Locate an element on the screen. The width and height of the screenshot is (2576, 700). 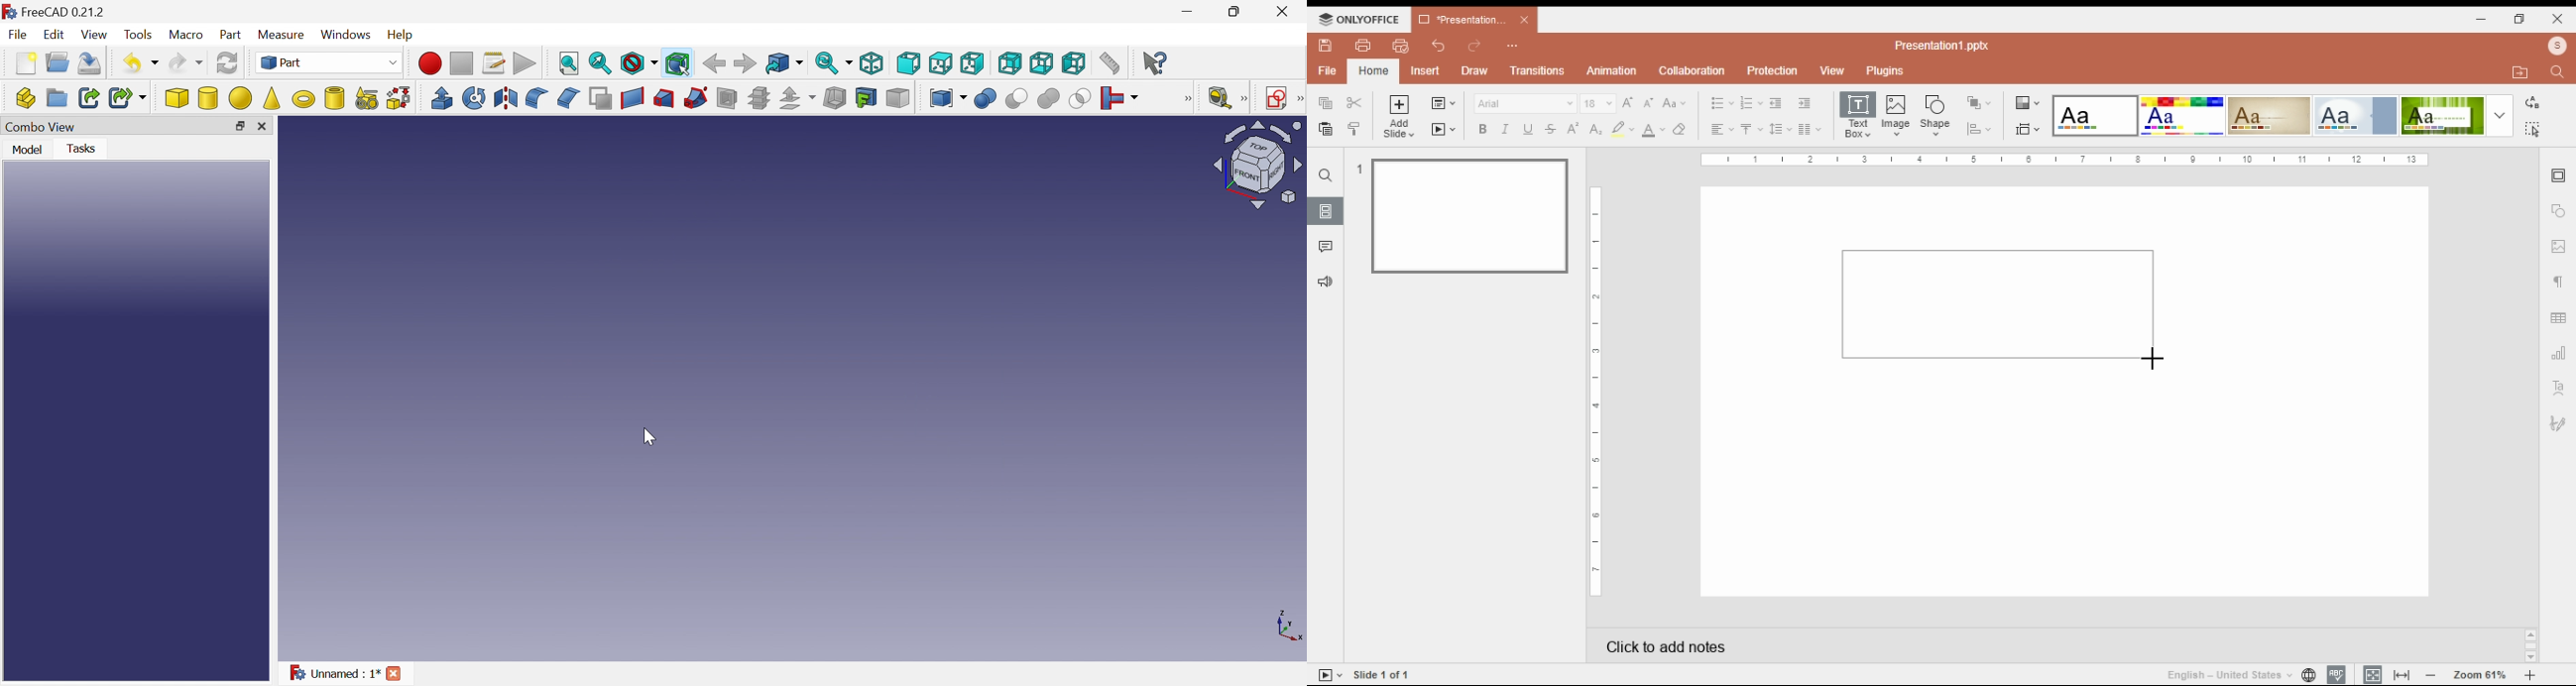
Fit all is located at coordinates (567, 64).